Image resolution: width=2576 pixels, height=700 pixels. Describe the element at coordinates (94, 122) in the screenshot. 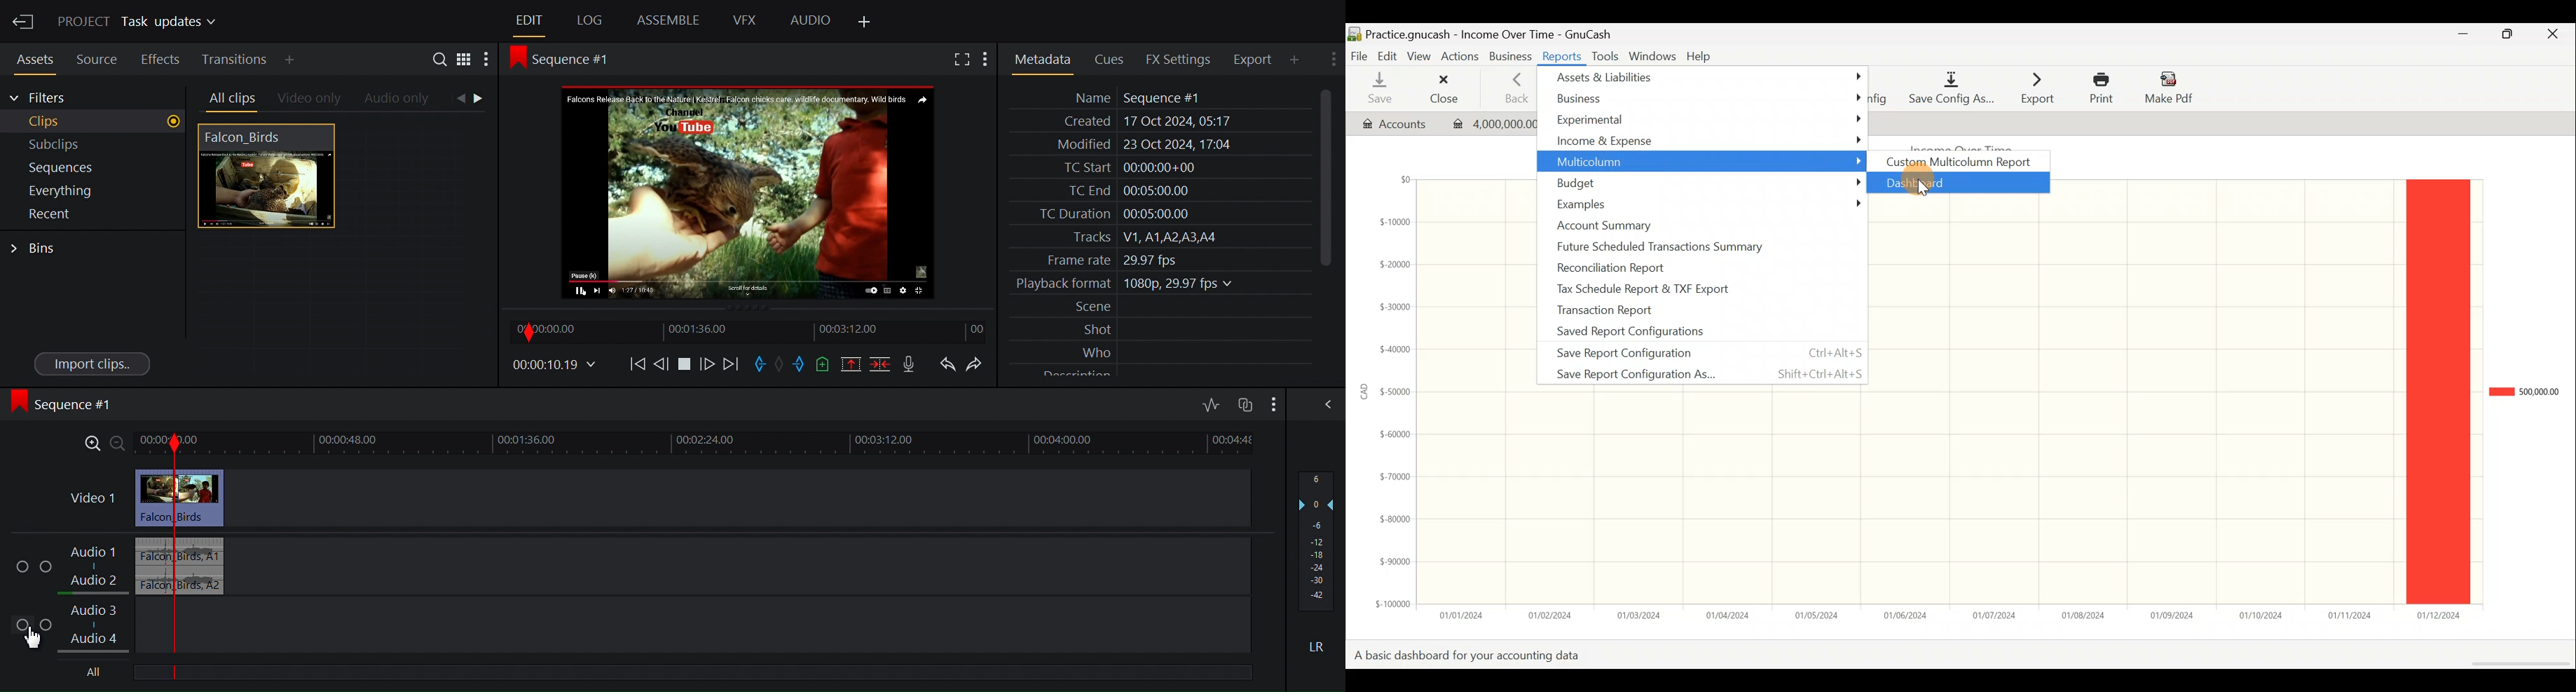

I see `Clips` at that location.